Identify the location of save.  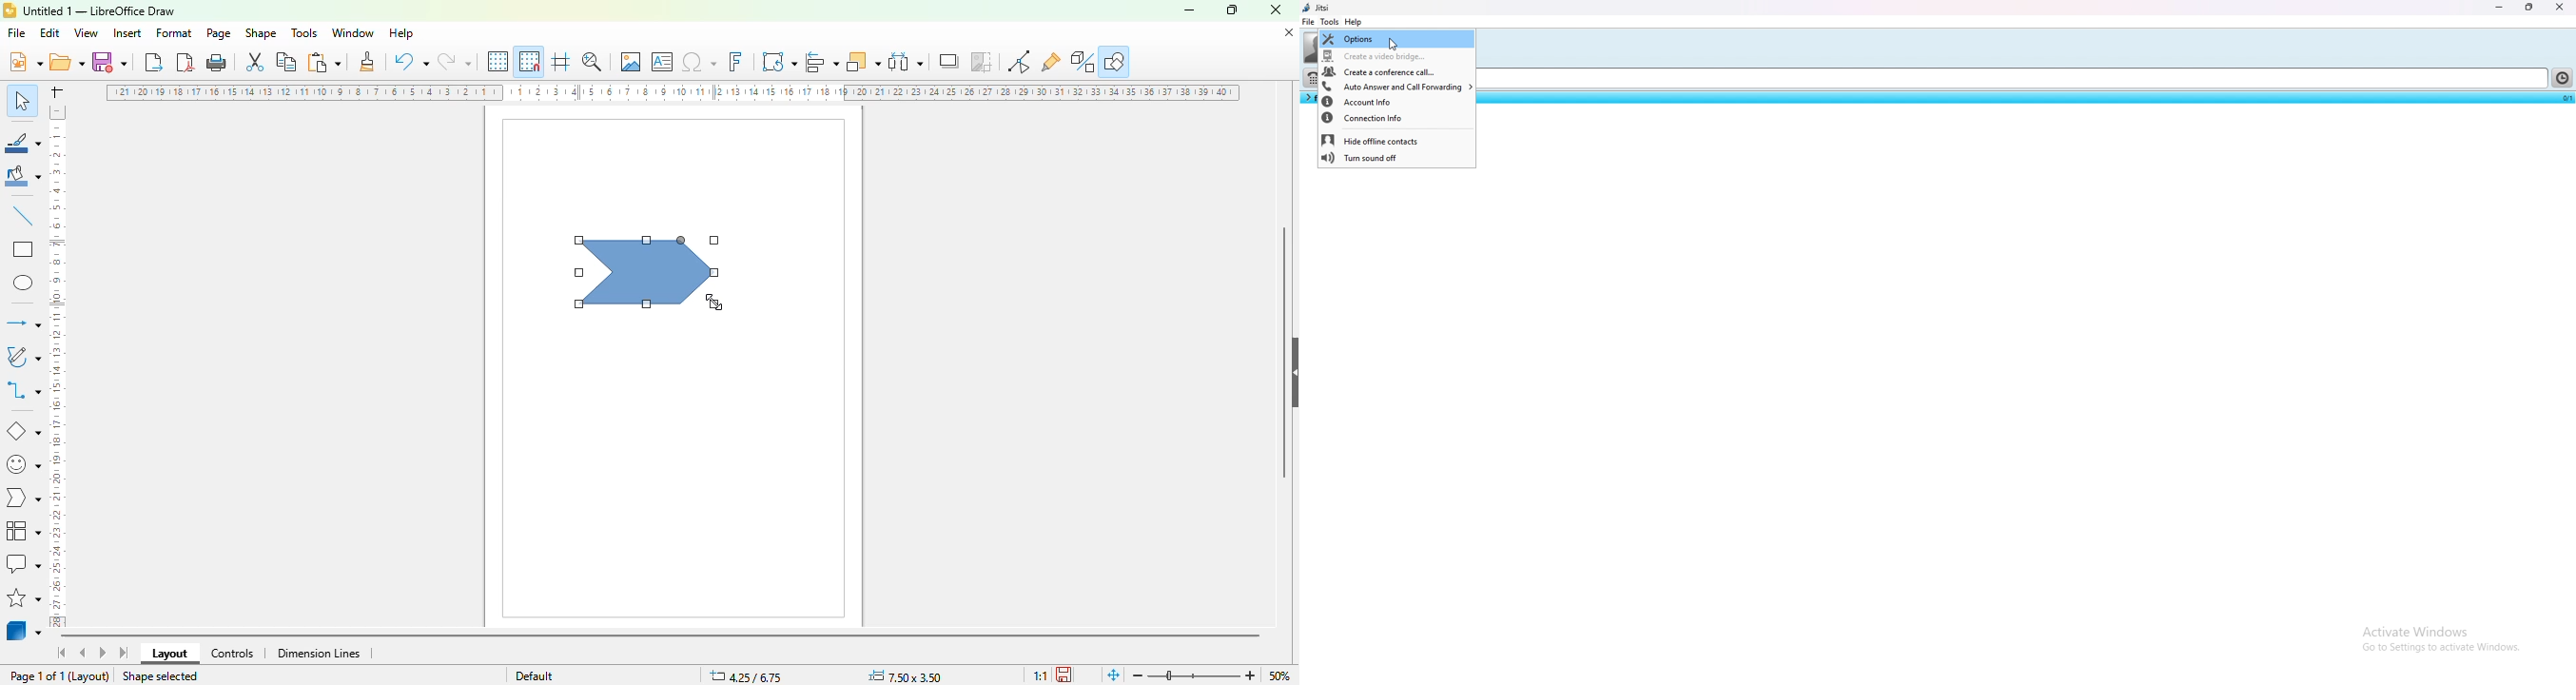
(109, 62).